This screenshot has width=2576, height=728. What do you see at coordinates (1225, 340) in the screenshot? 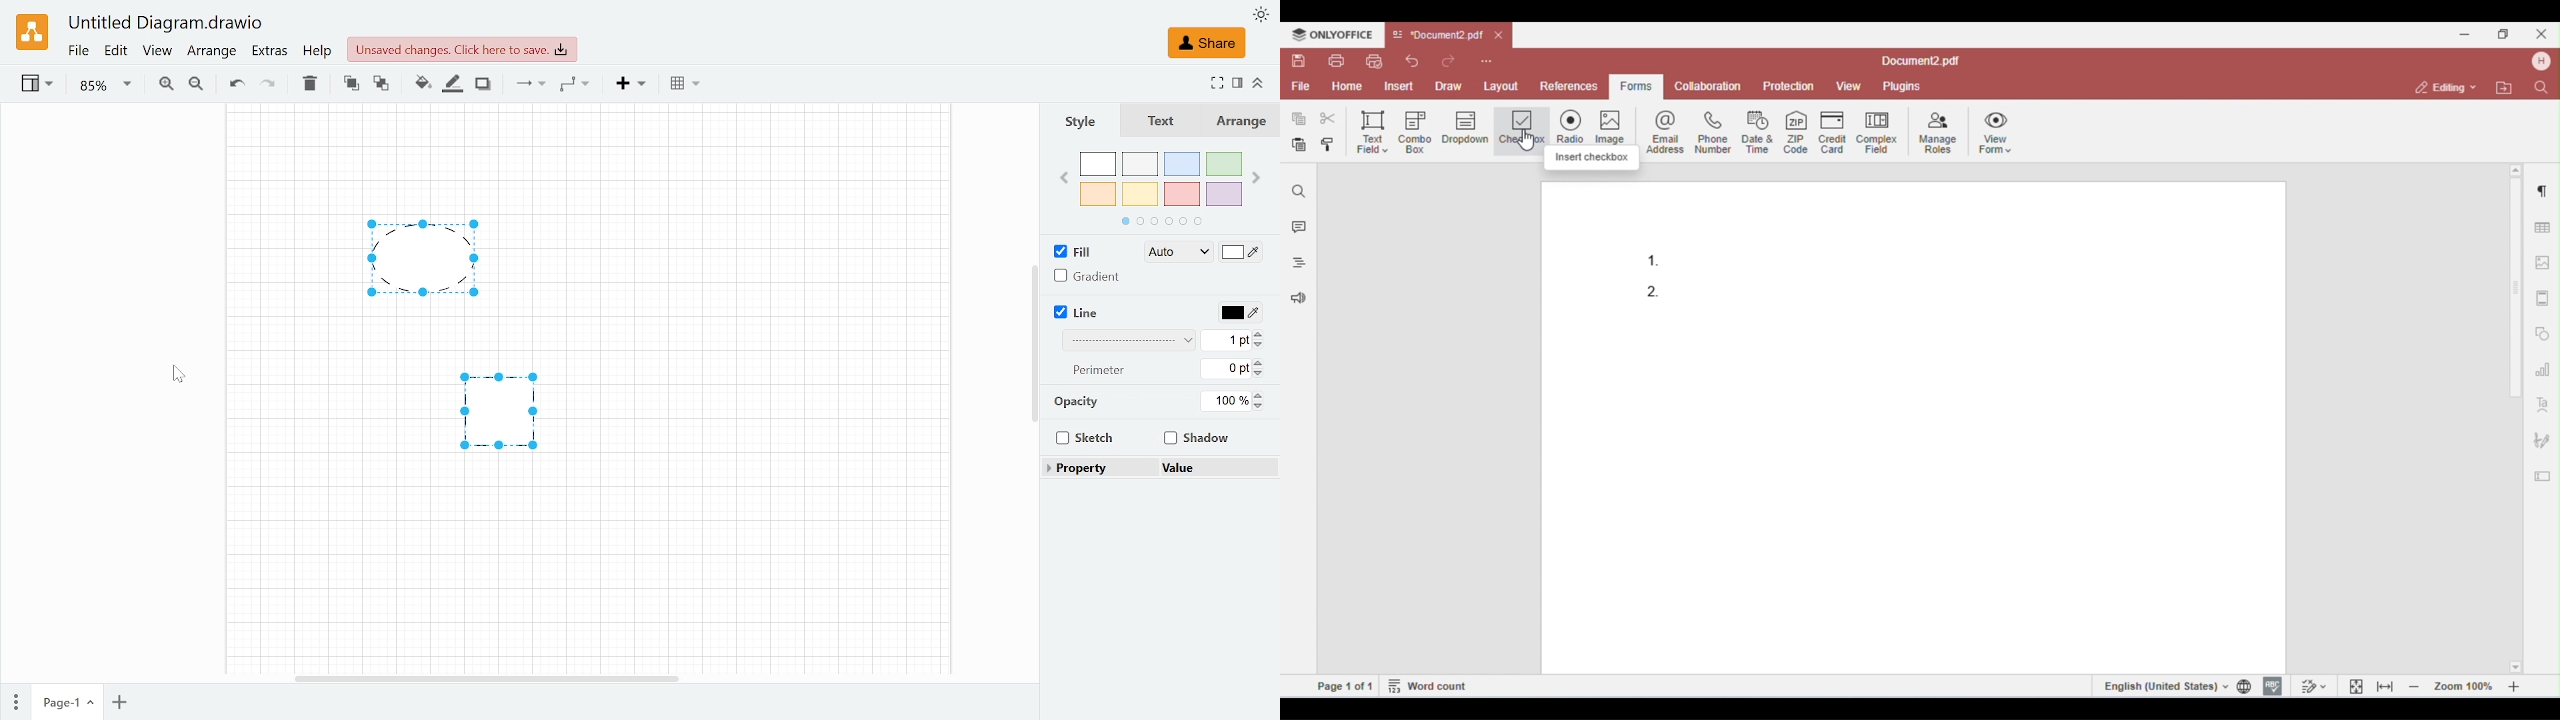
I see `Line width` at bounding box center [1225, 340].